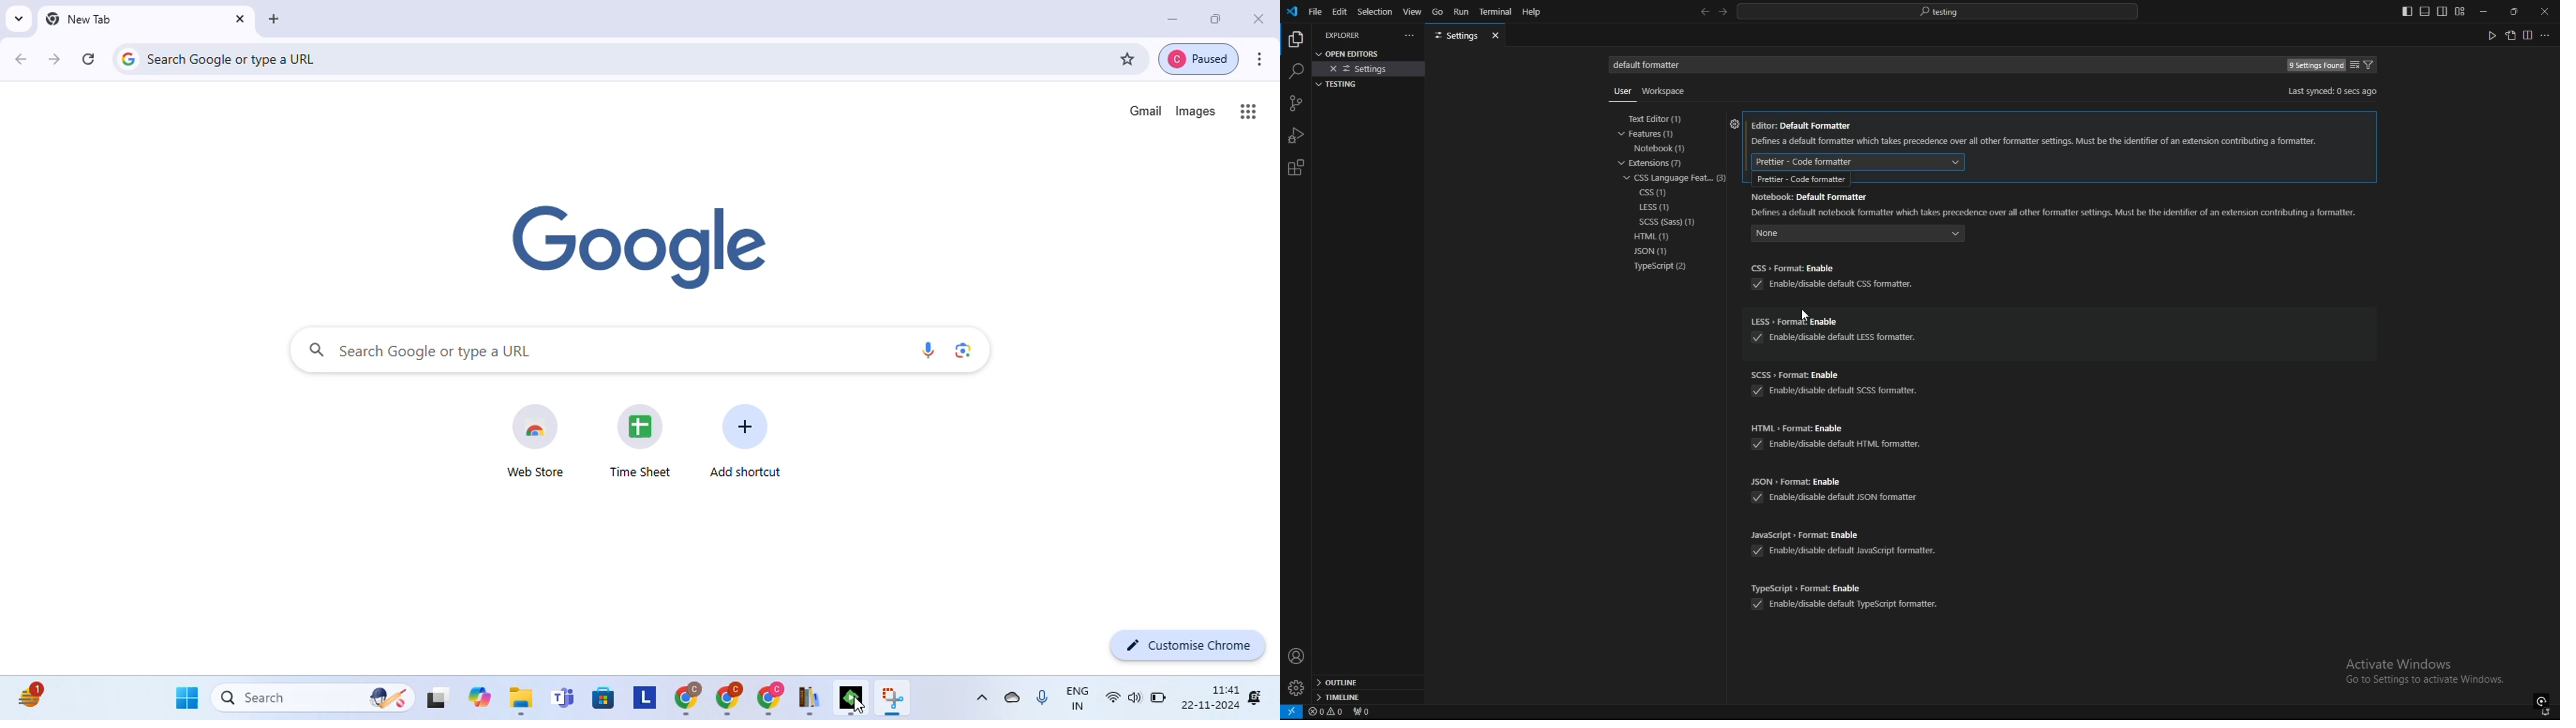 The image size is (2576, 728). I want to click on run code, so click(2491, 35).